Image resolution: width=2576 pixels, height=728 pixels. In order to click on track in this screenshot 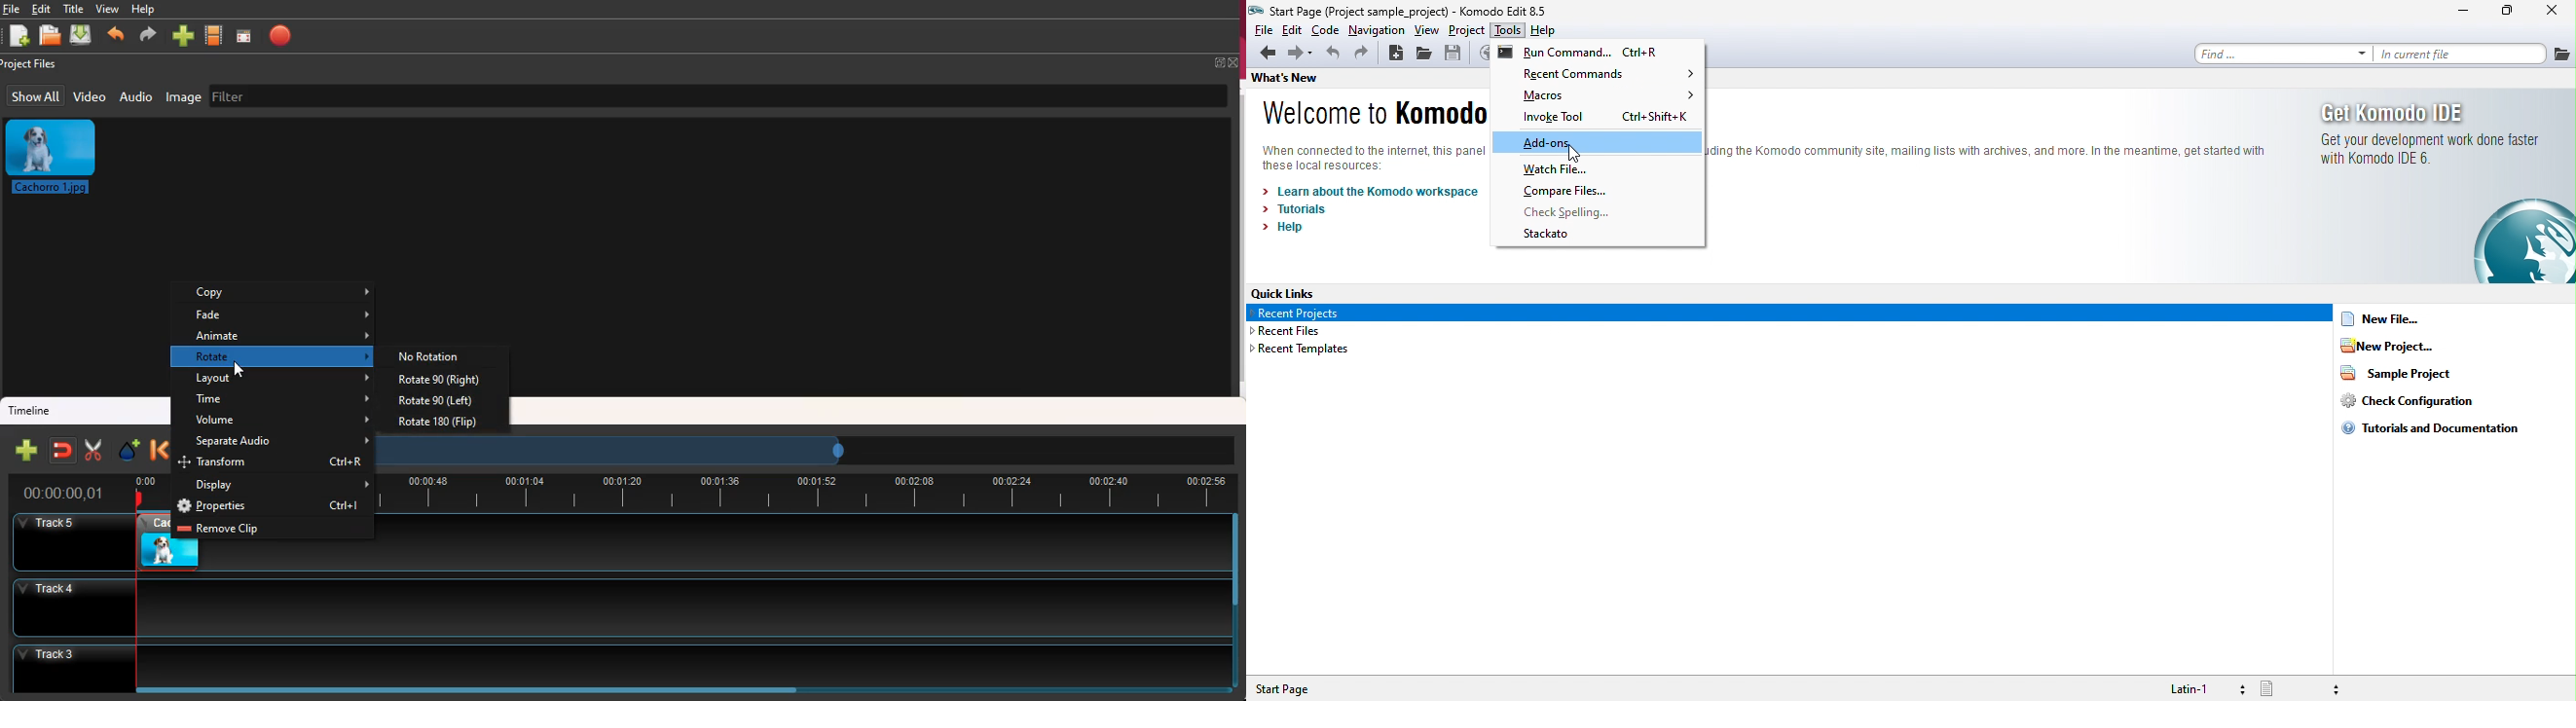, I will do `click(610, 659)`.